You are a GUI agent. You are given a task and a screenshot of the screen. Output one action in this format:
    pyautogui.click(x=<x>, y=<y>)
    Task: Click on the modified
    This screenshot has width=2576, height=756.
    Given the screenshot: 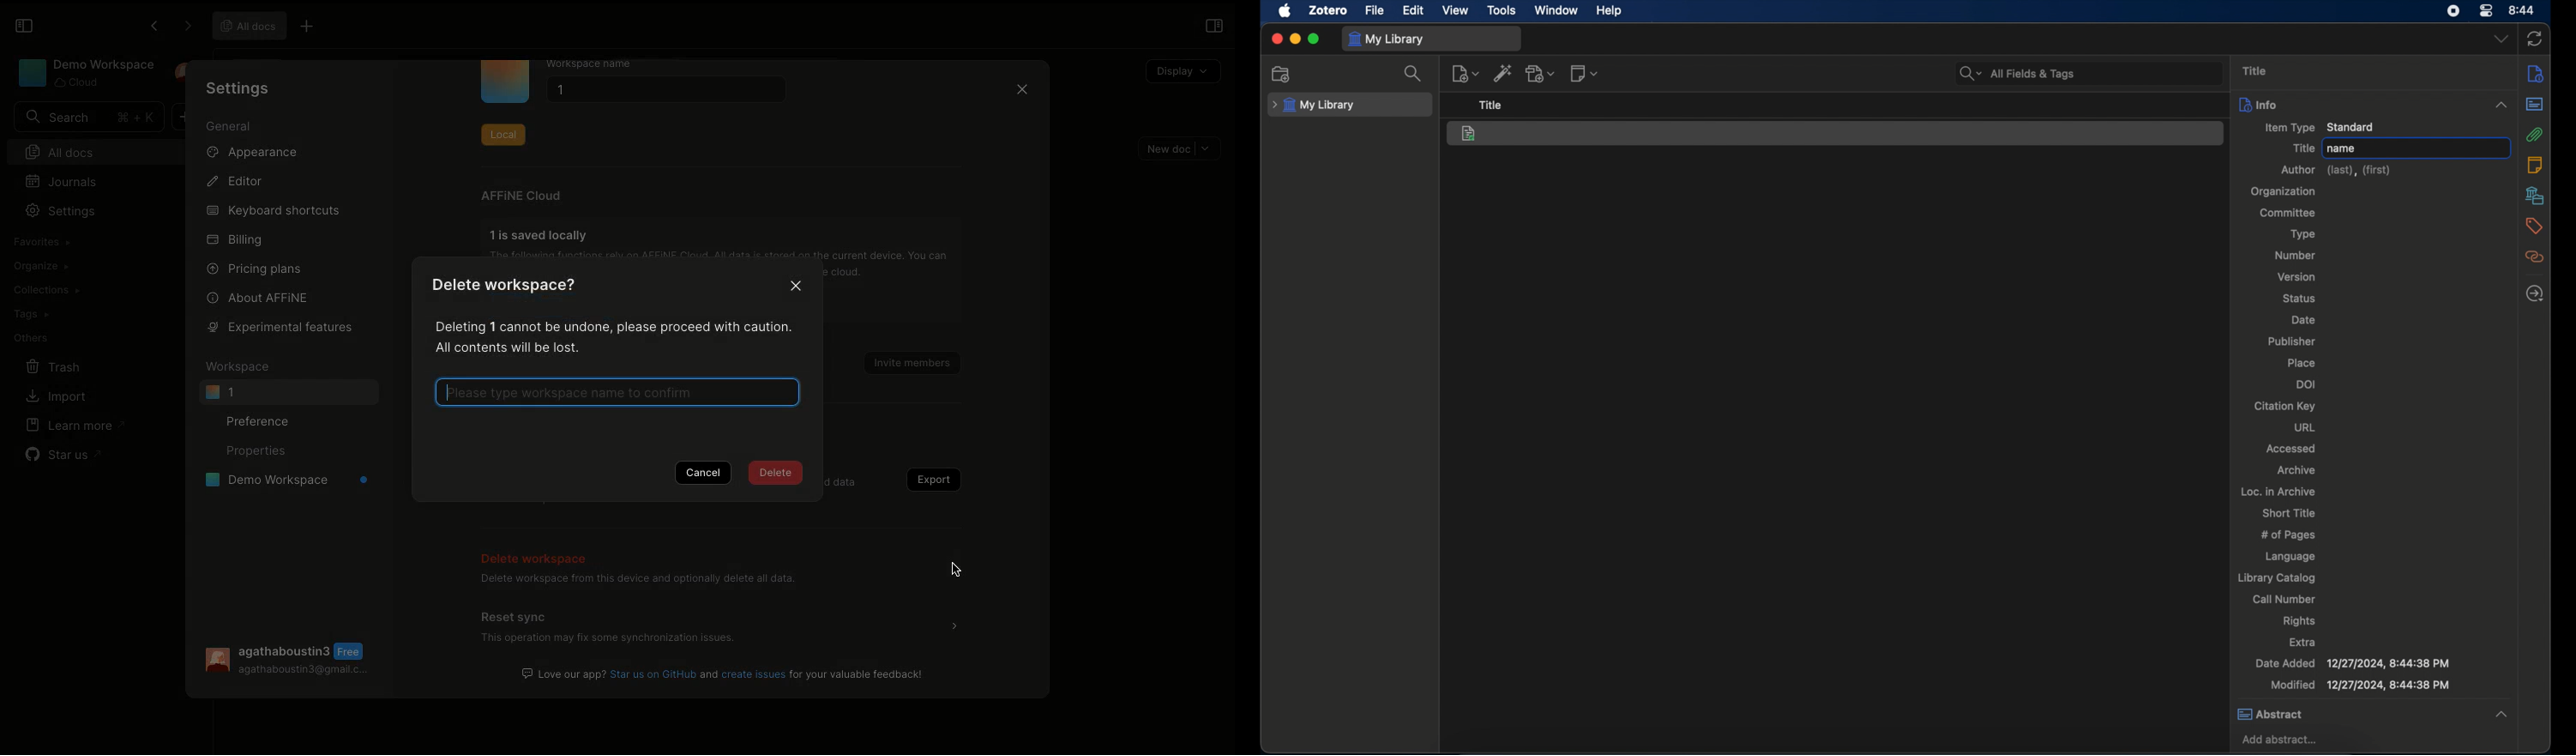 What is the action you would take?
    pyautogui.click(x=2359, y=686)
    